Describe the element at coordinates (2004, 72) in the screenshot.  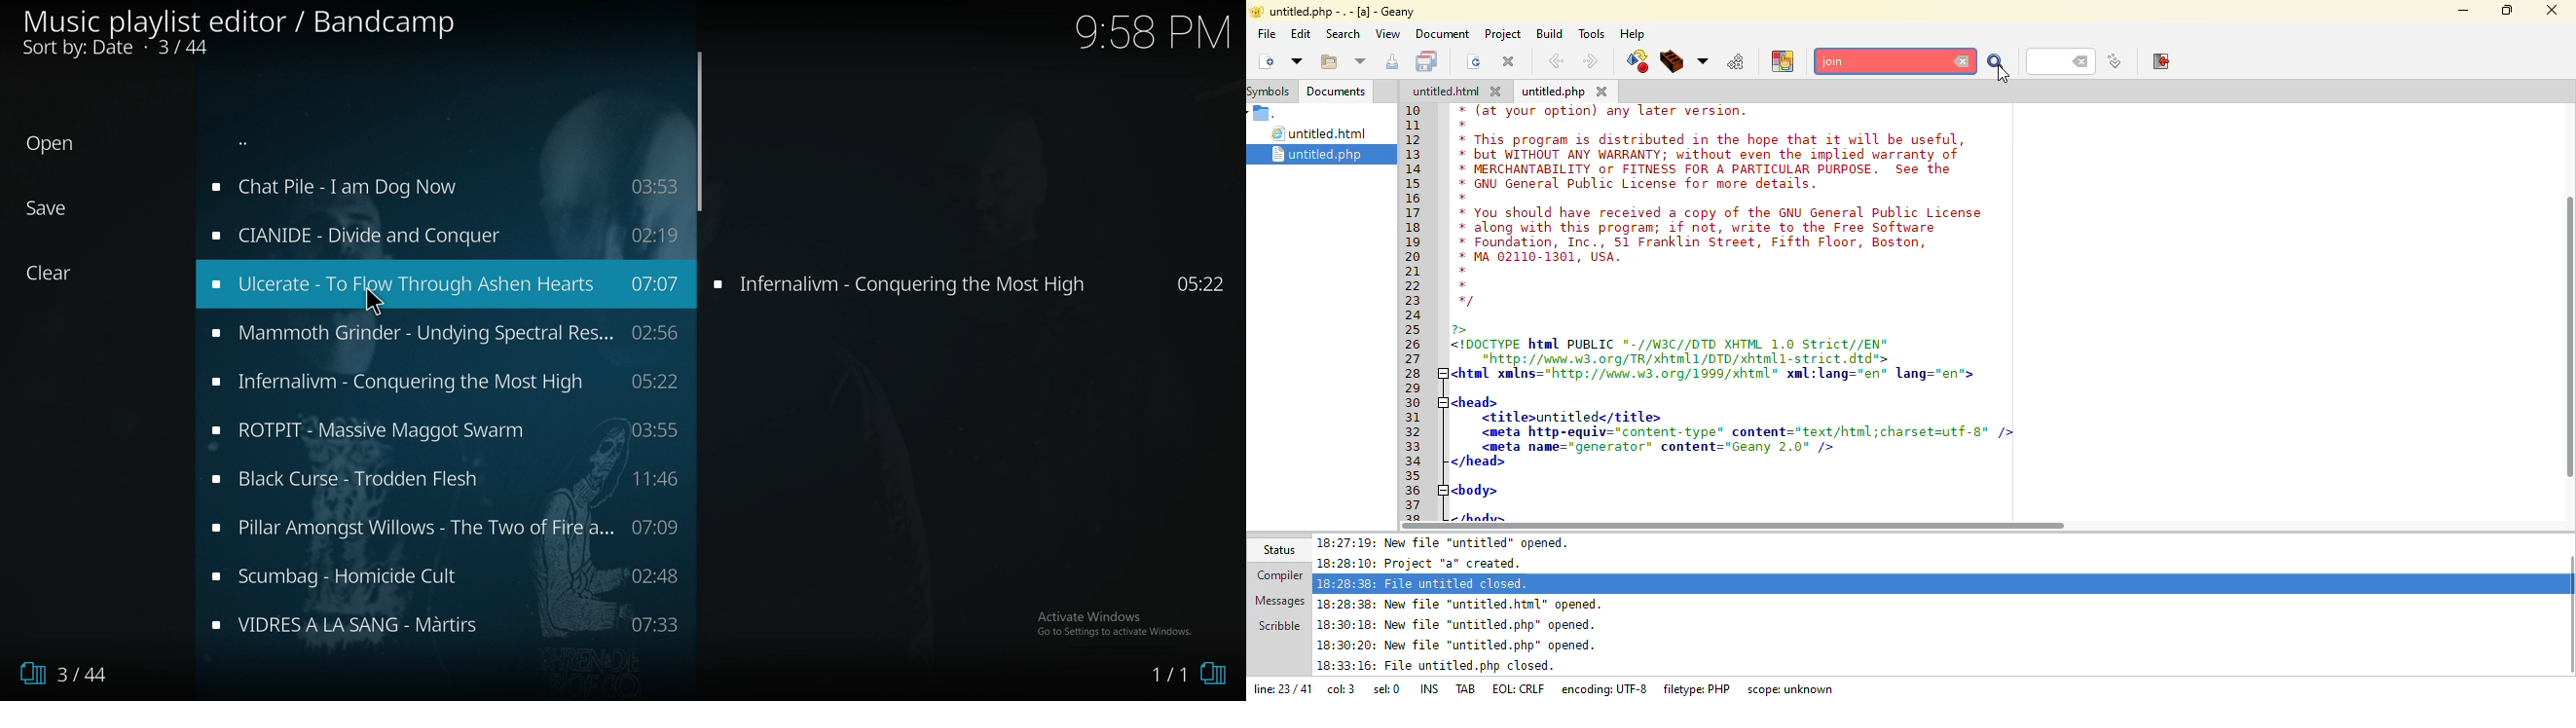
I see `cursor` at that location.